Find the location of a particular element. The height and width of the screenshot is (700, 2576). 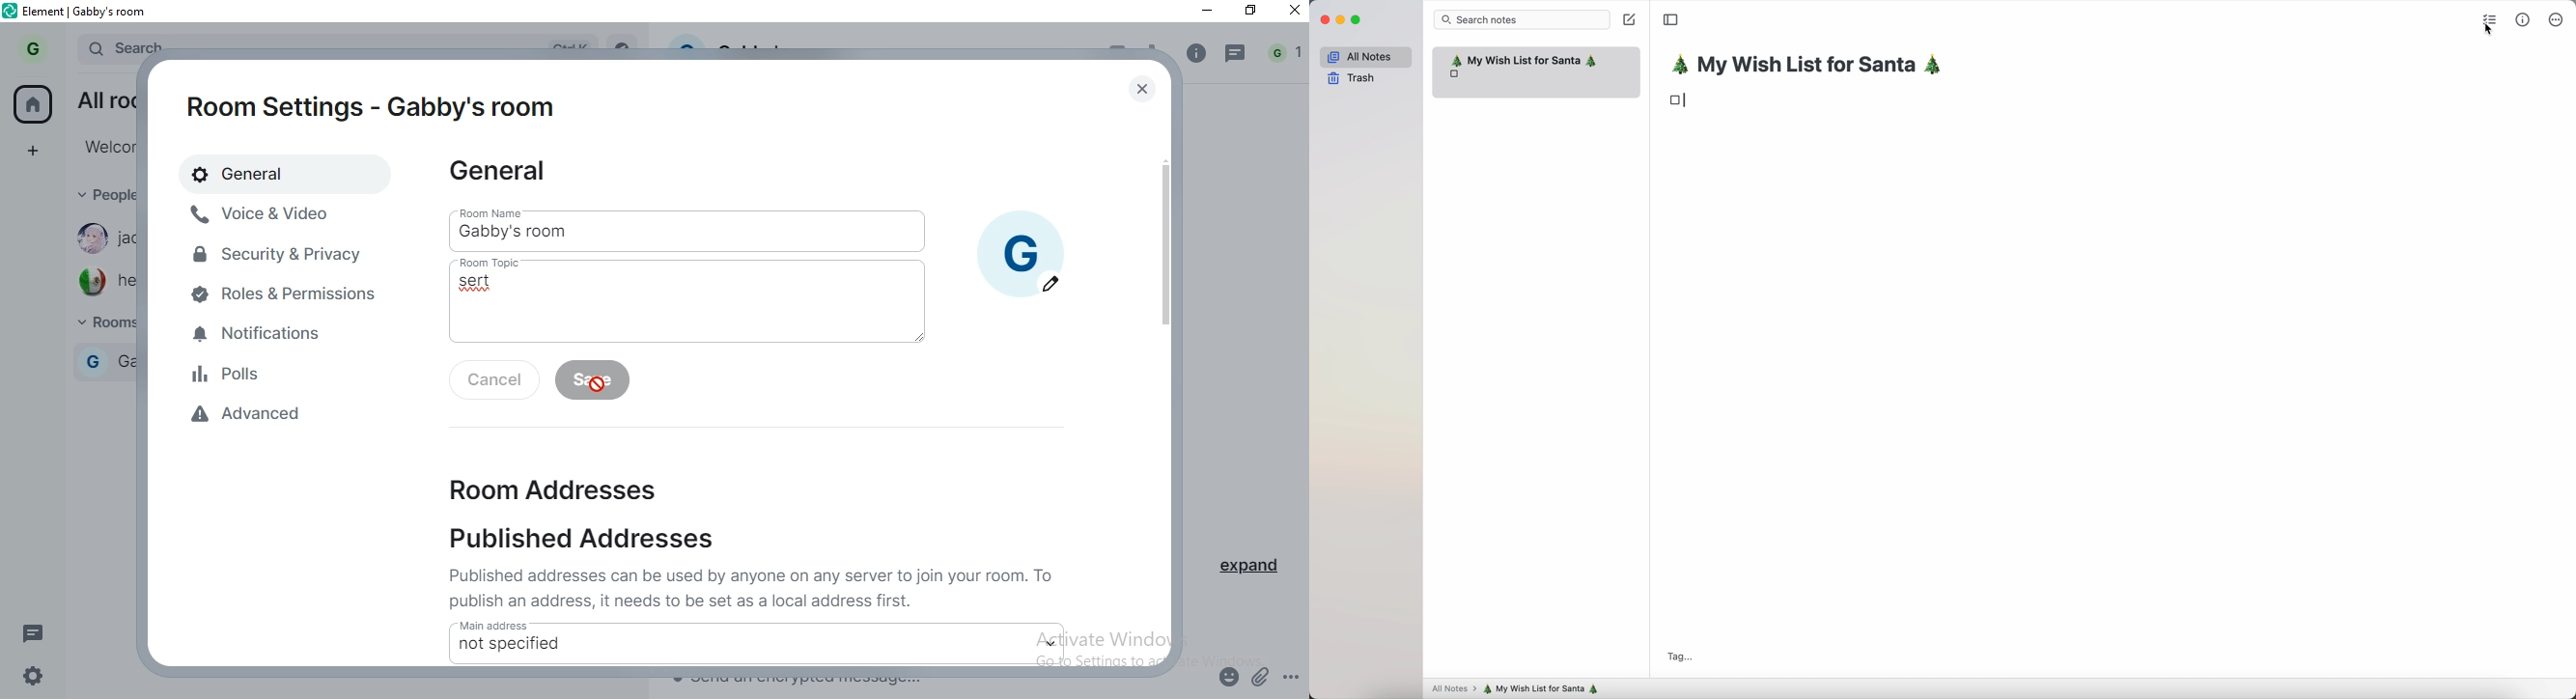

check list is located at coordinates (2487, 18).